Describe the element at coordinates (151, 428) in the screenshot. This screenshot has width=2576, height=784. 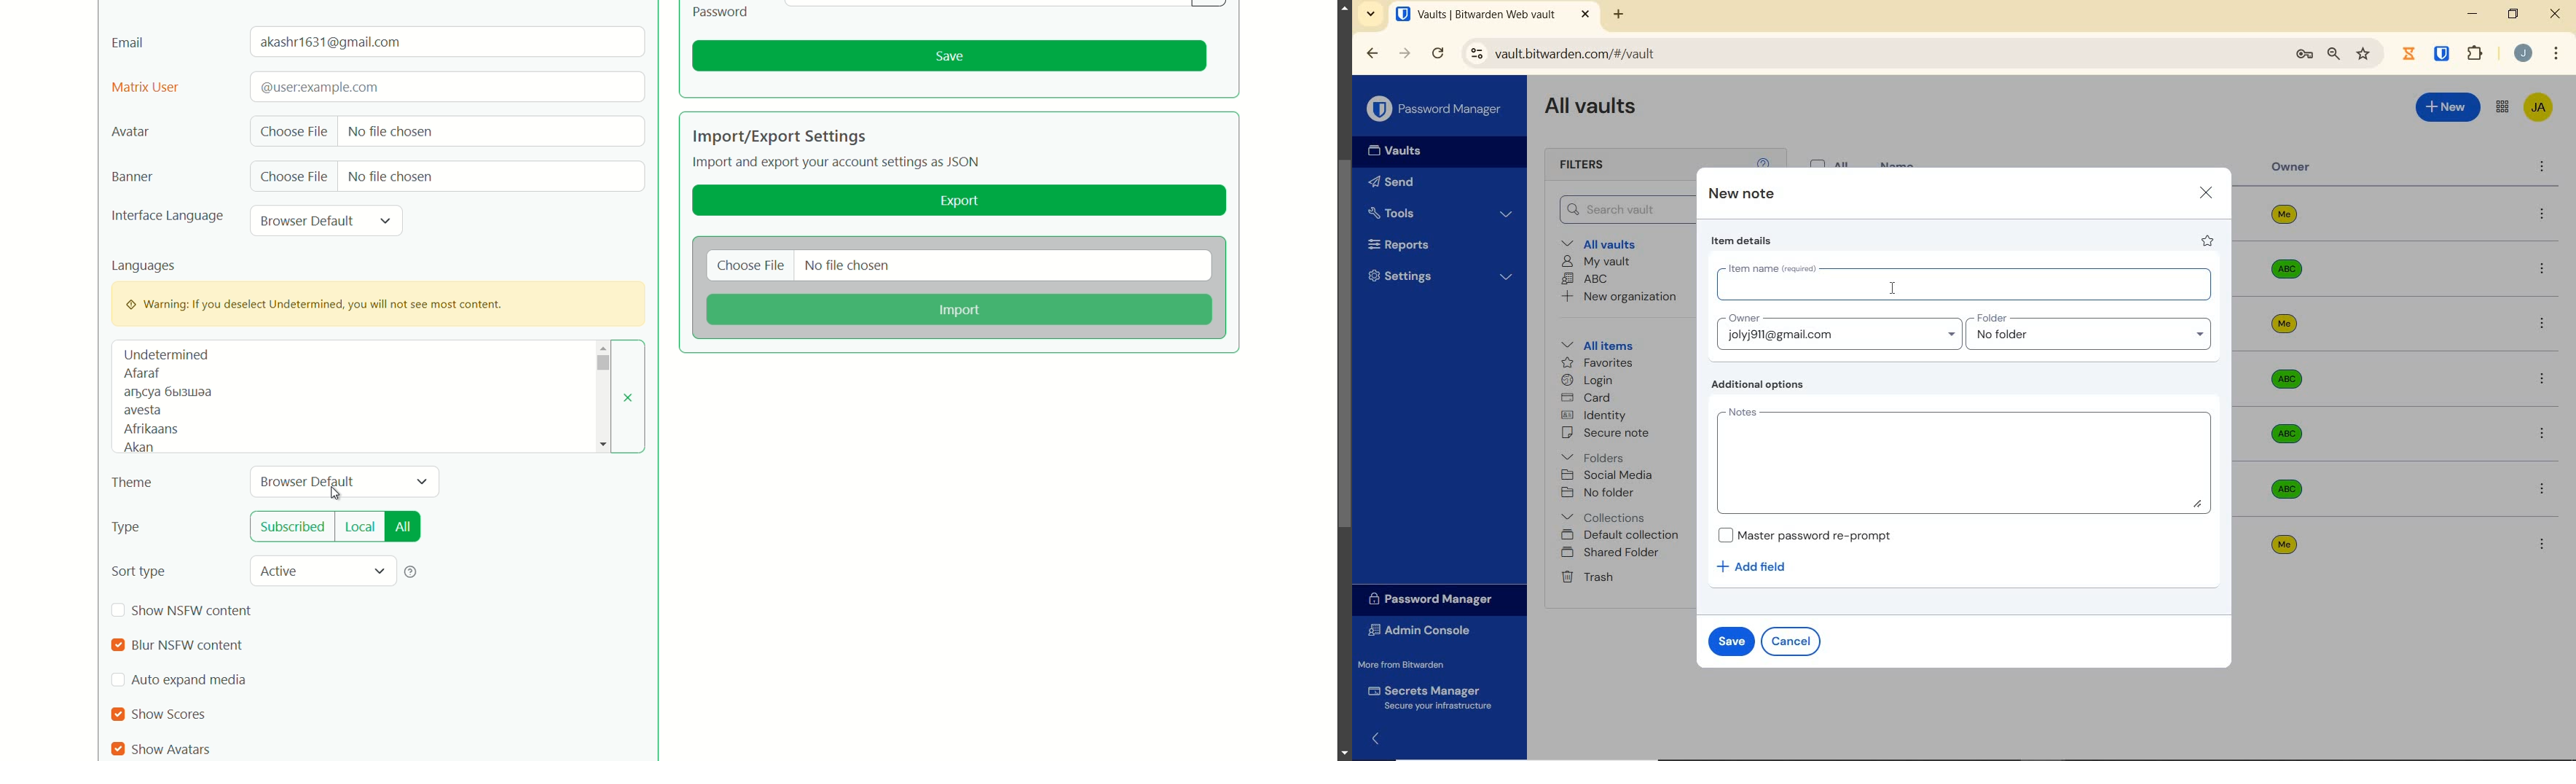
I see `afrikaans` at that location.